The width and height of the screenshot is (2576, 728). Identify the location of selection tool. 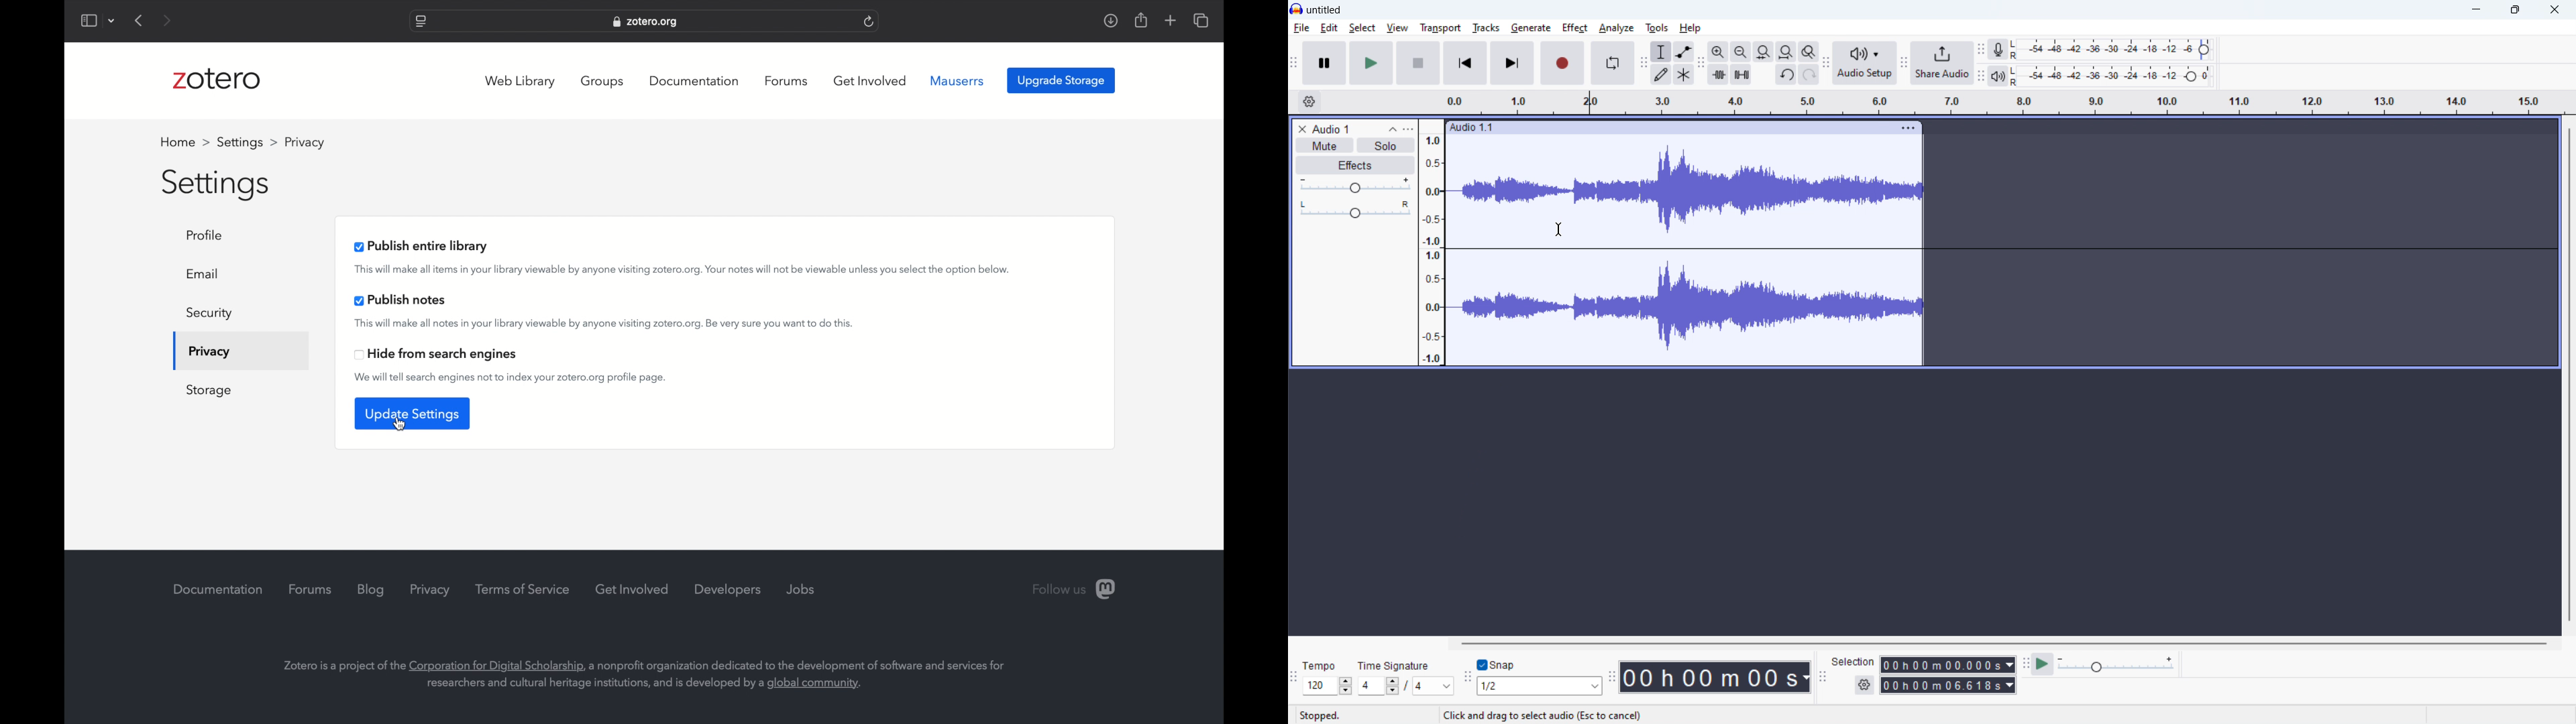
(1662, 52).